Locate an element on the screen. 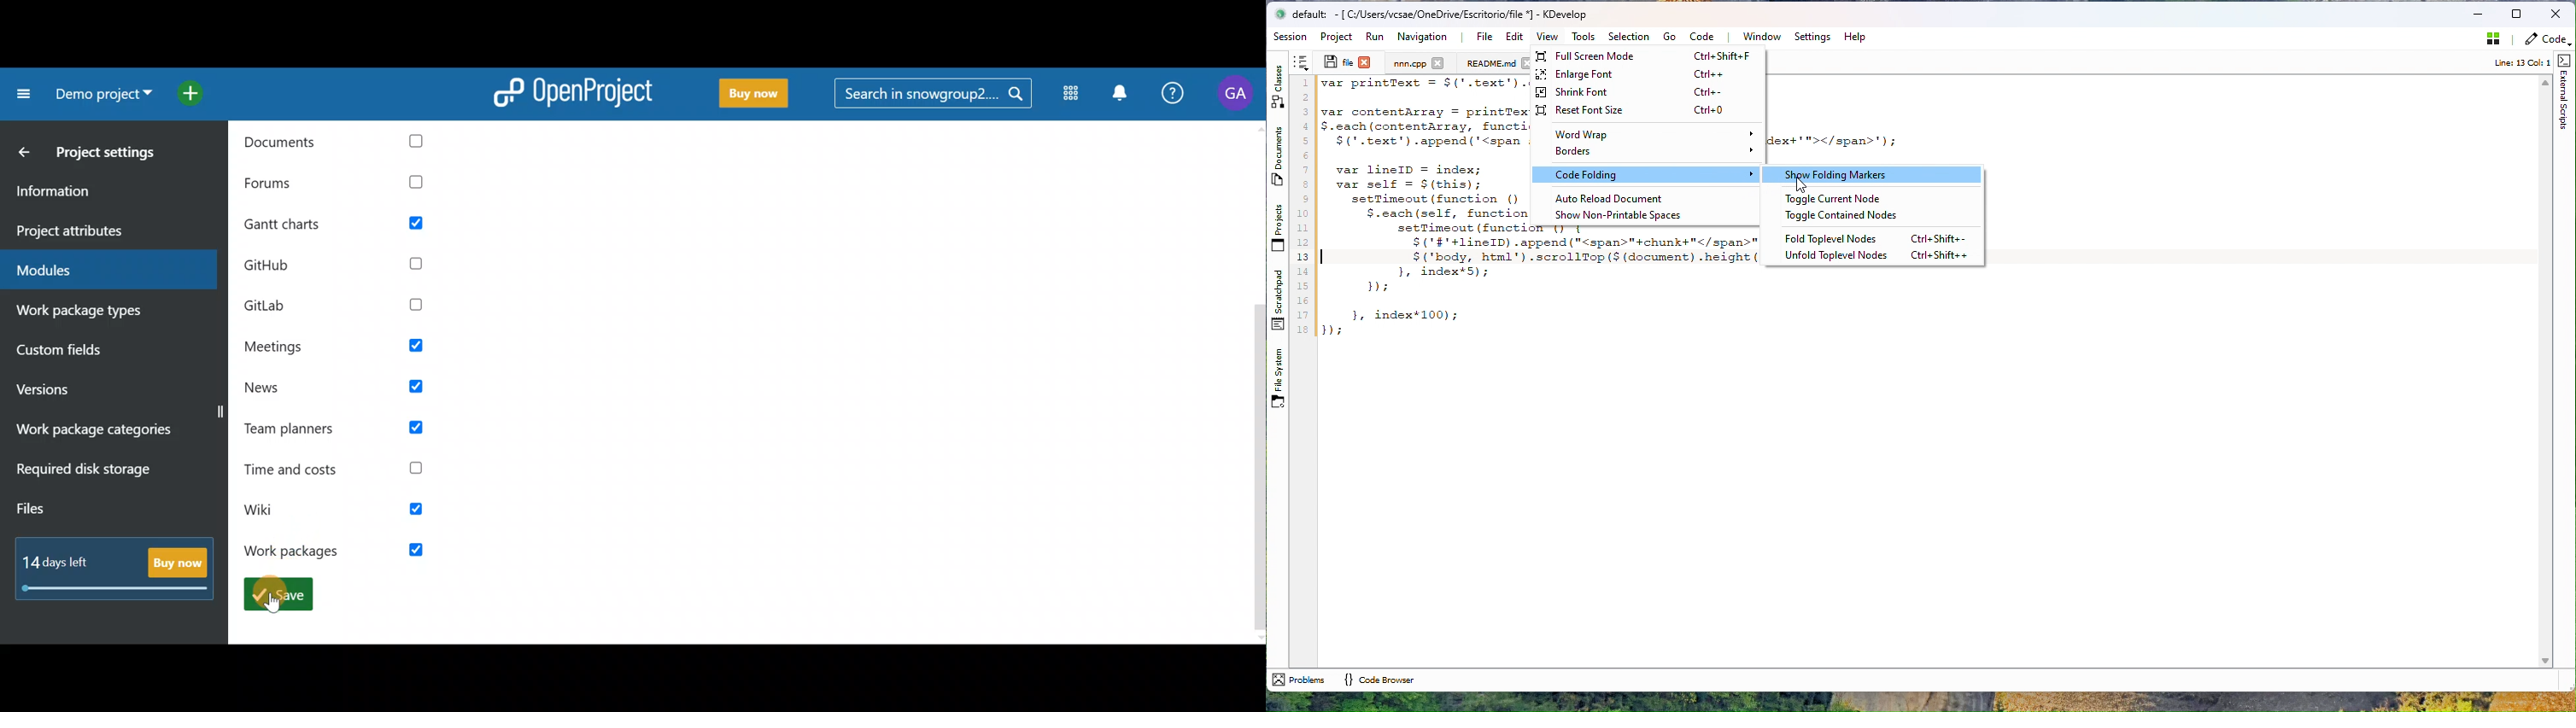 This screenshot has width=2576, height=728. Fold Top Level Nodes is located at coordinates (1879, 238).